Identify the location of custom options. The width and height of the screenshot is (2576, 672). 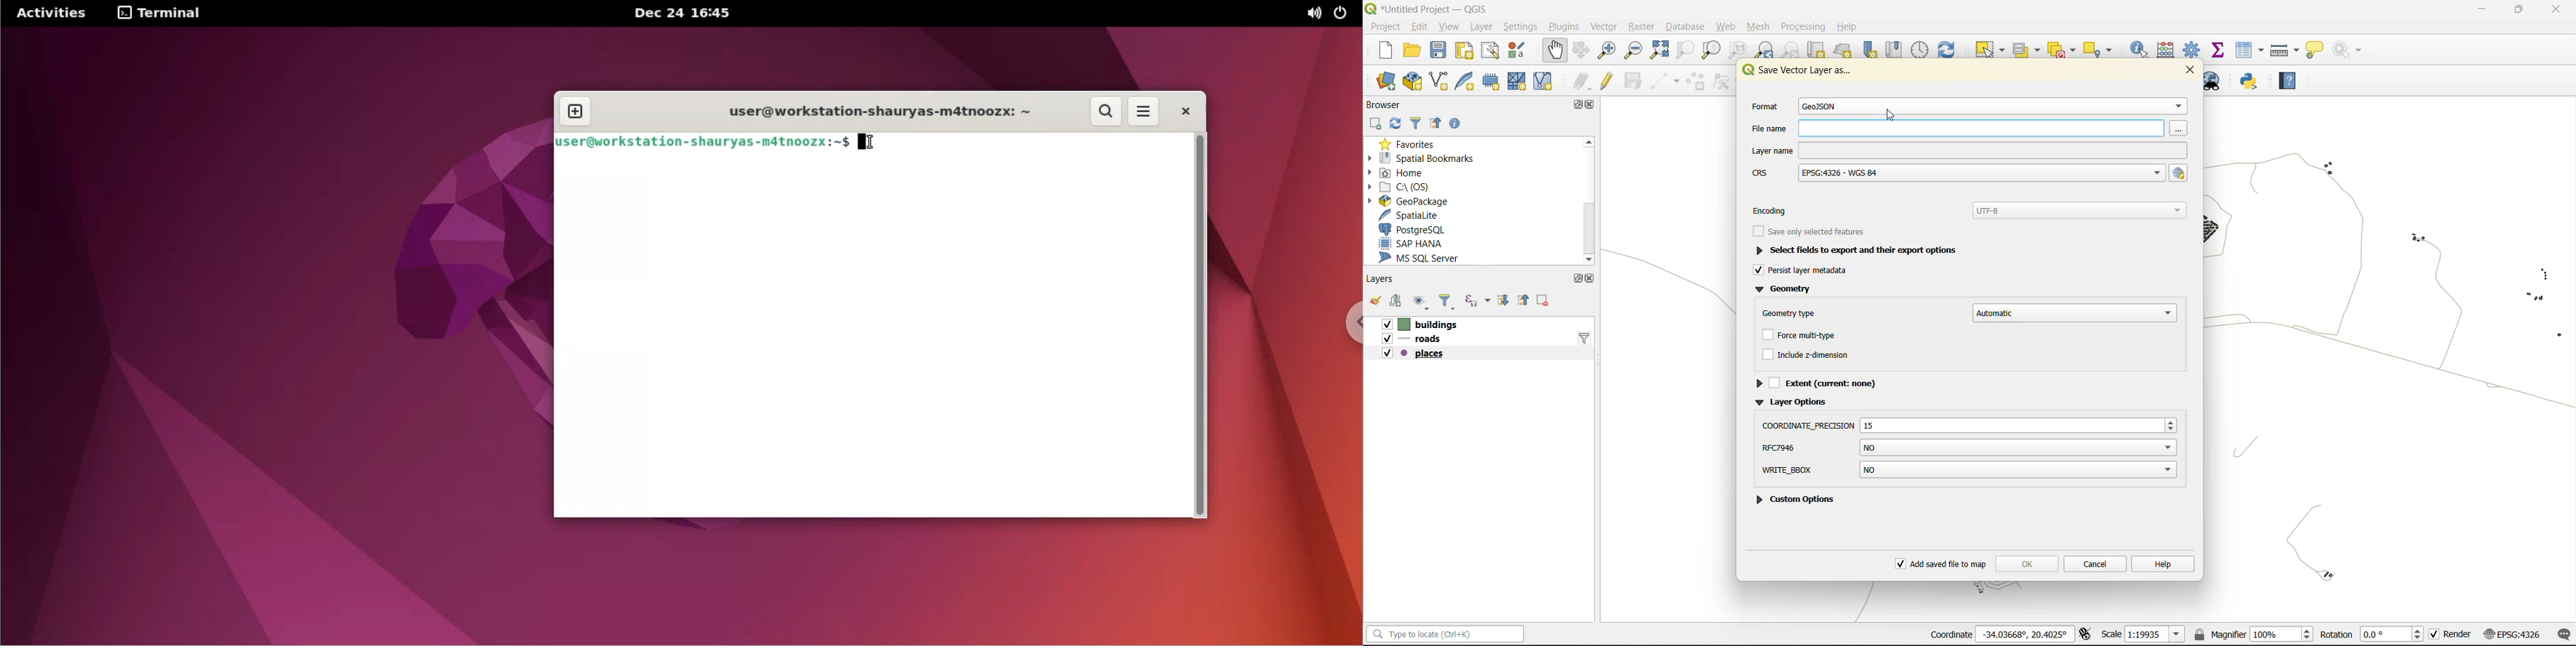
(1798, 500).